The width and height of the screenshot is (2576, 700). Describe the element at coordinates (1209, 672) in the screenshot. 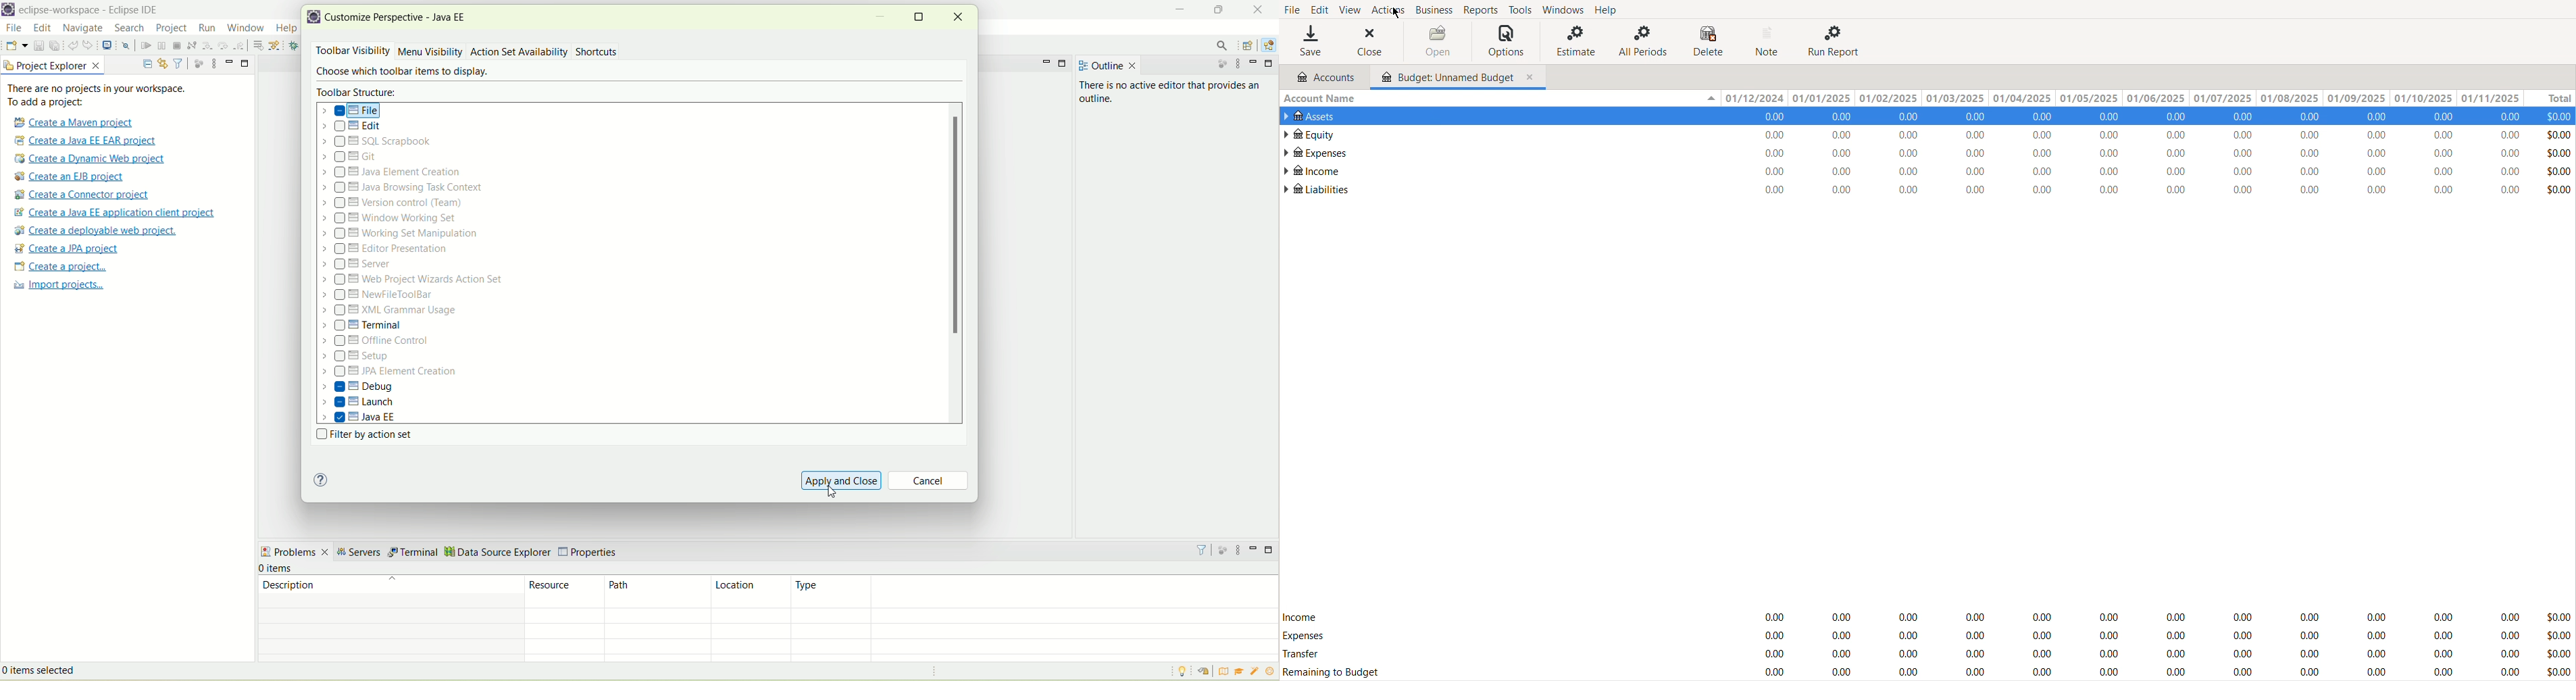

I see `restore welcome` at that location.